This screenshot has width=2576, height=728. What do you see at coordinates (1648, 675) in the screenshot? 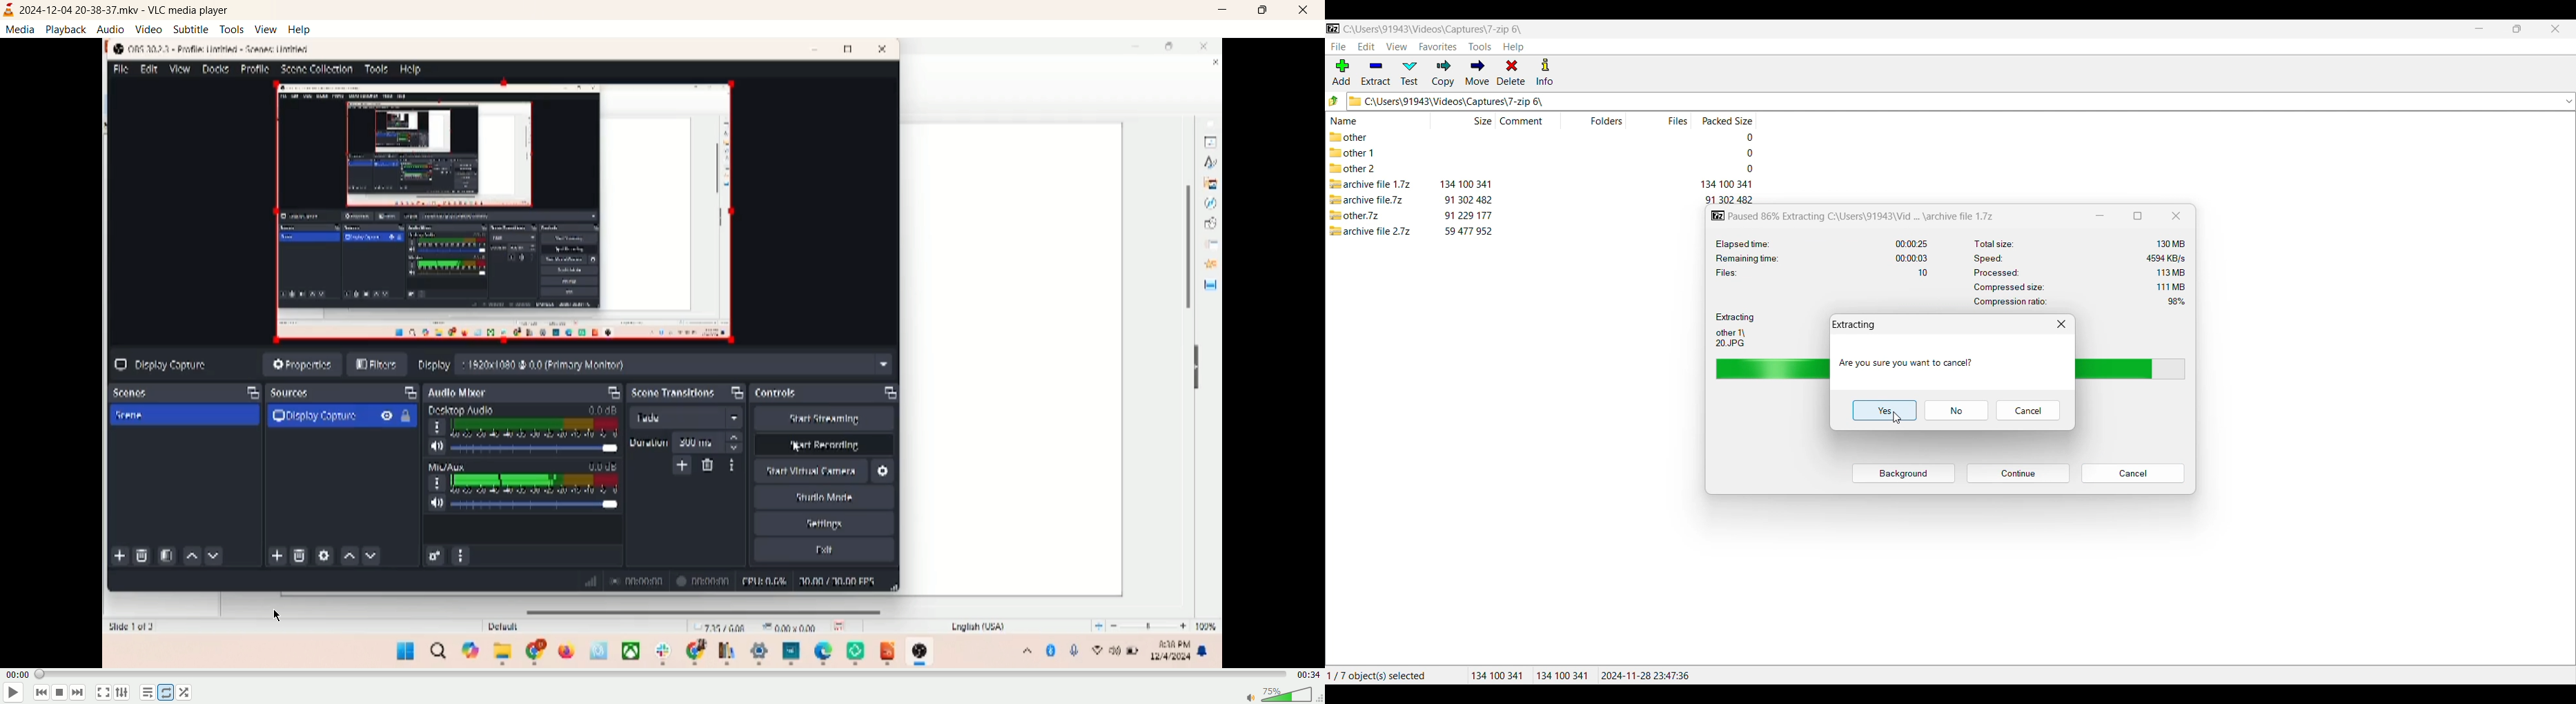
I see `2024-11-28 23:47:36` at bounding box center [1648, 675].